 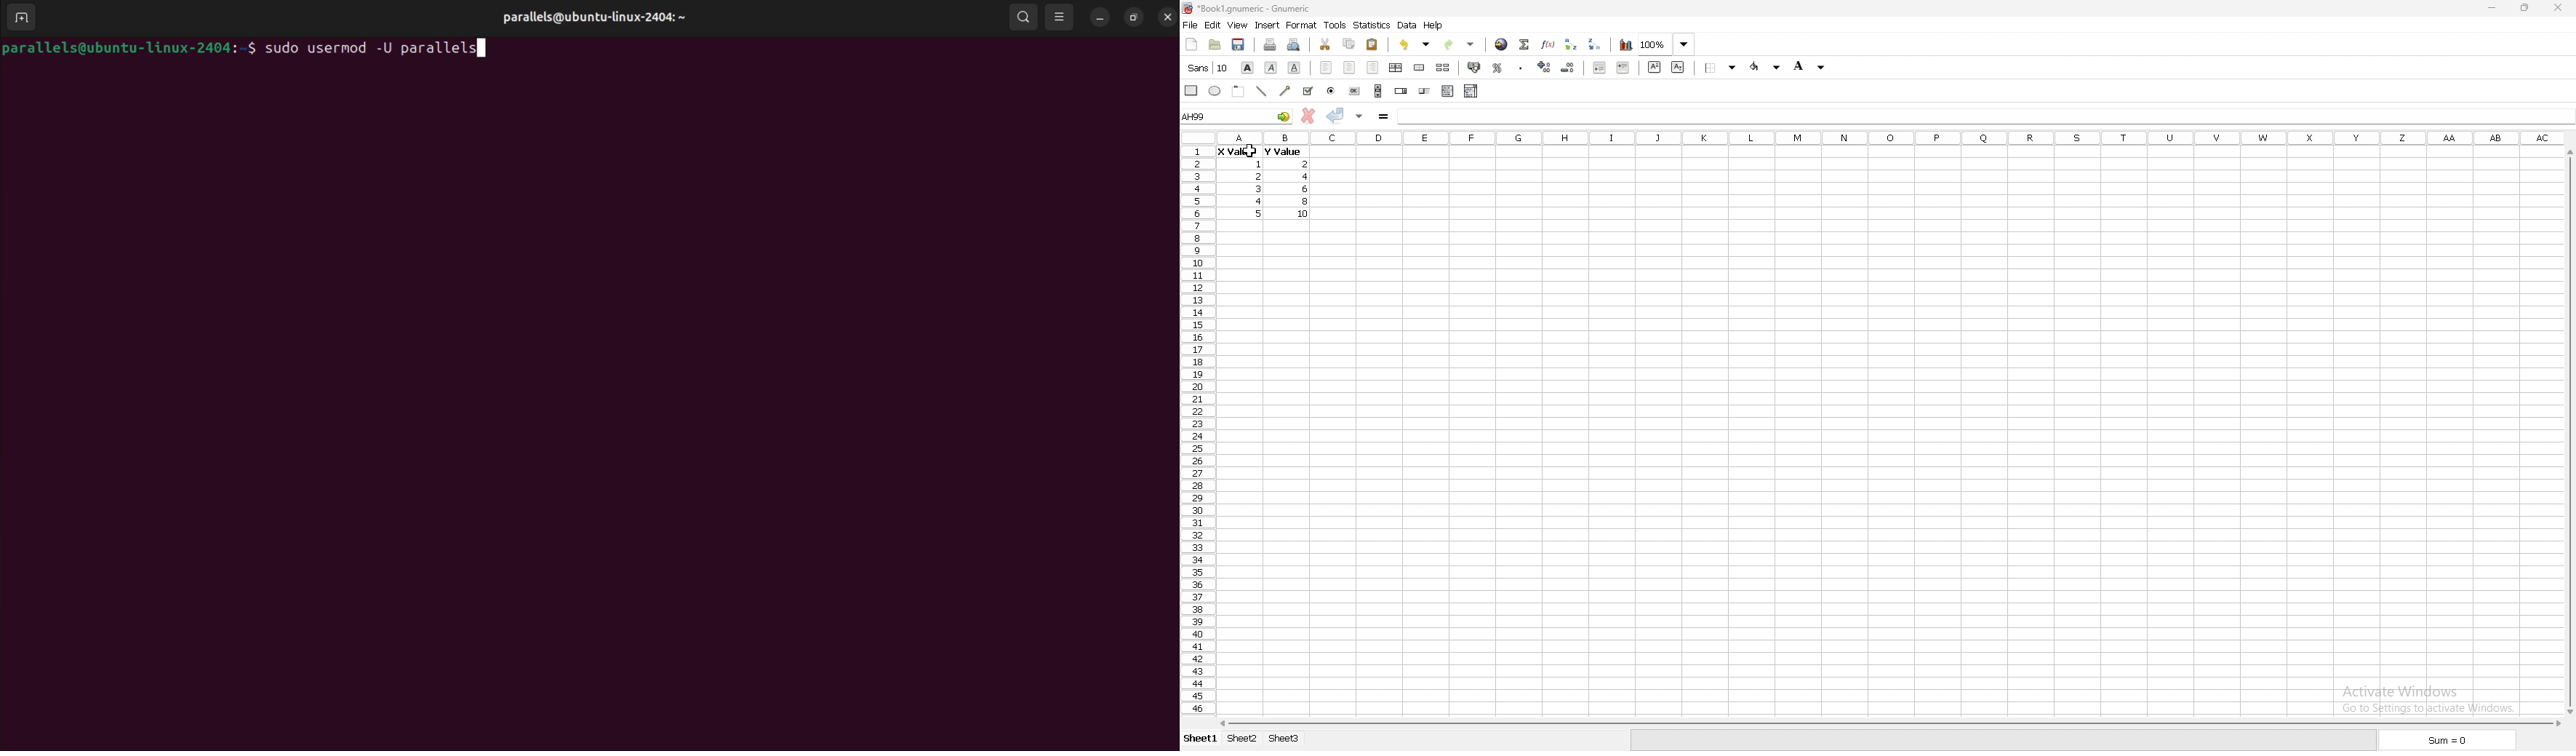 I want to click on underline, so click(x=1294, y=68).